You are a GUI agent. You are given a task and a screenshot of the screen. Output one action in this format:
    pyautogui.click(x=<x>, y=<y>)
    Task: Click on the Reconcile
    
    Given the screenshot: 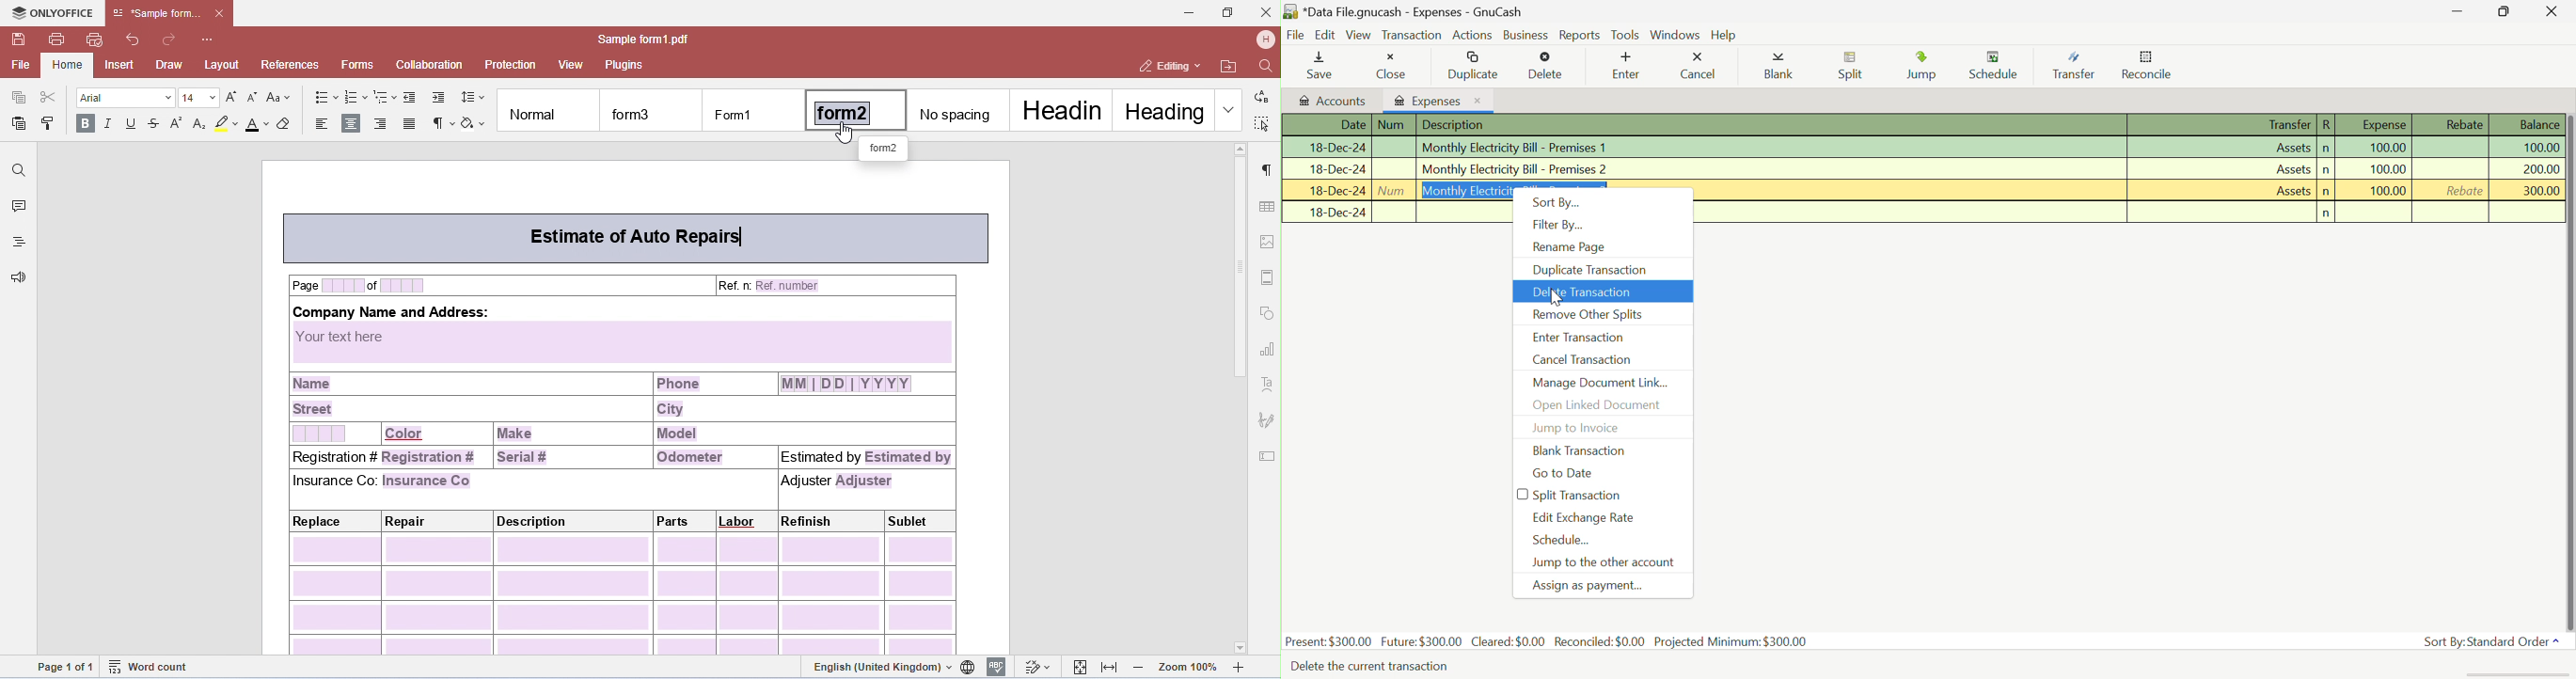 What is the action you would take?
    pyautogui.click(x=2147, y=68)
    